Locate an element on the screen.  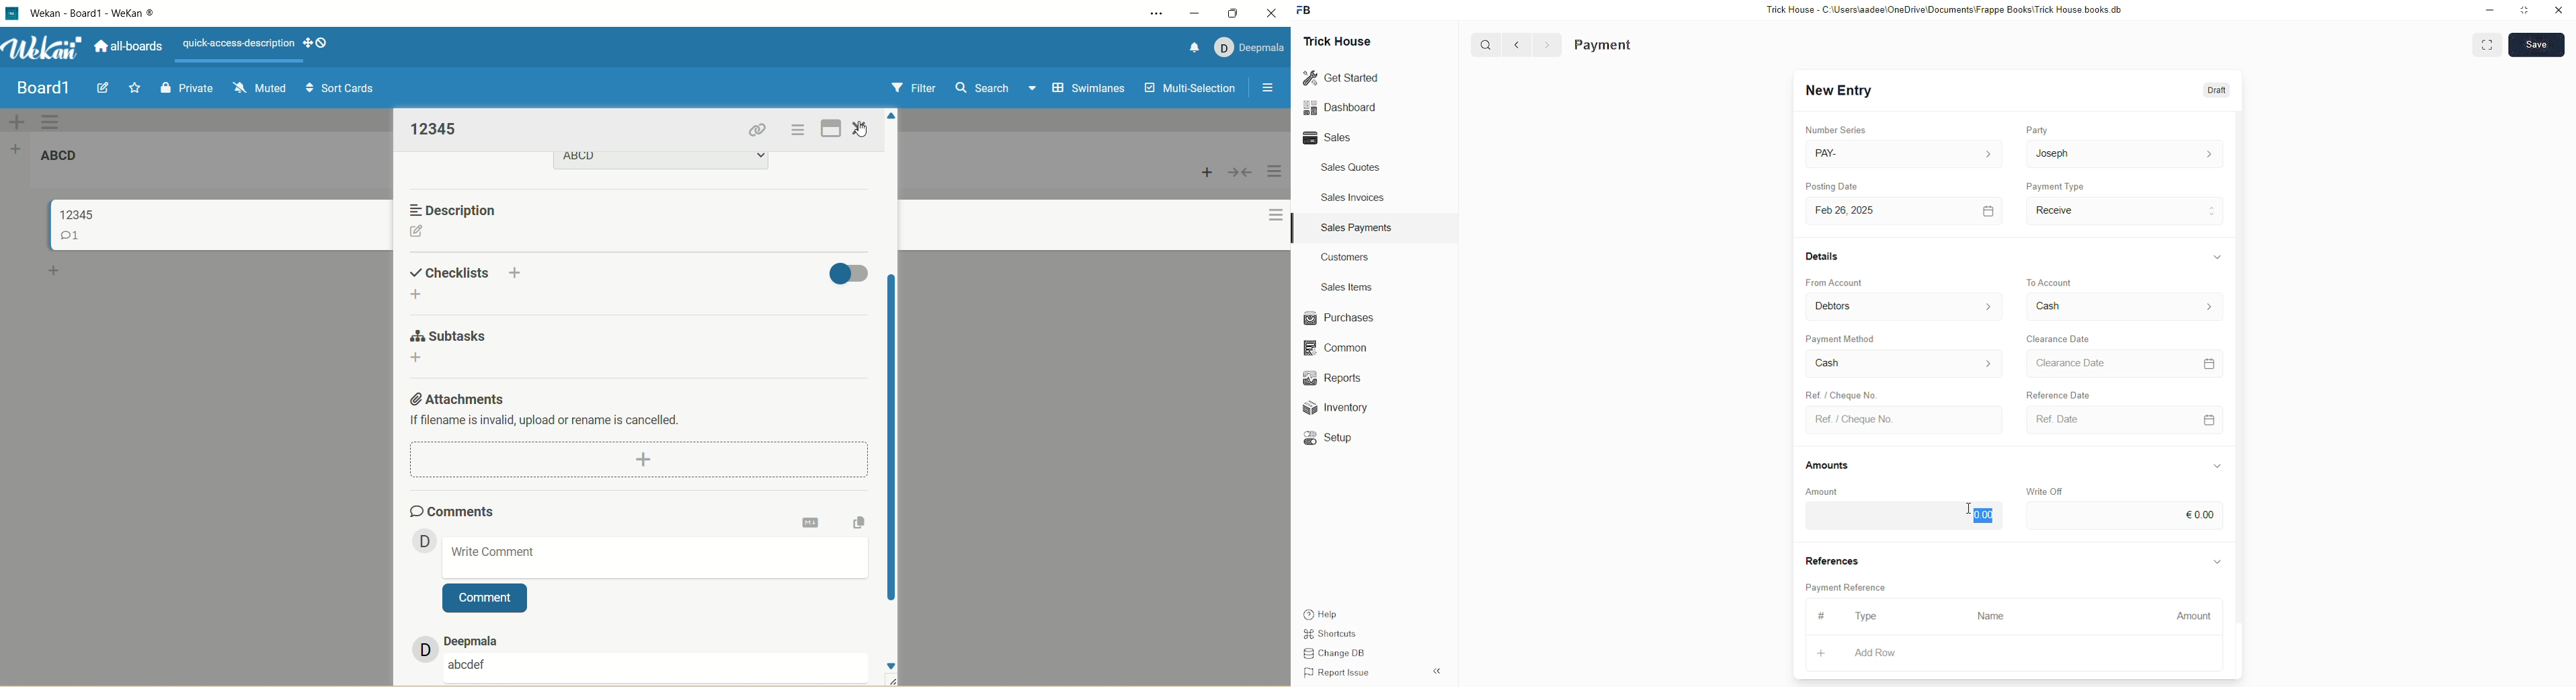
Sales is located at coordinates (1331, 138).